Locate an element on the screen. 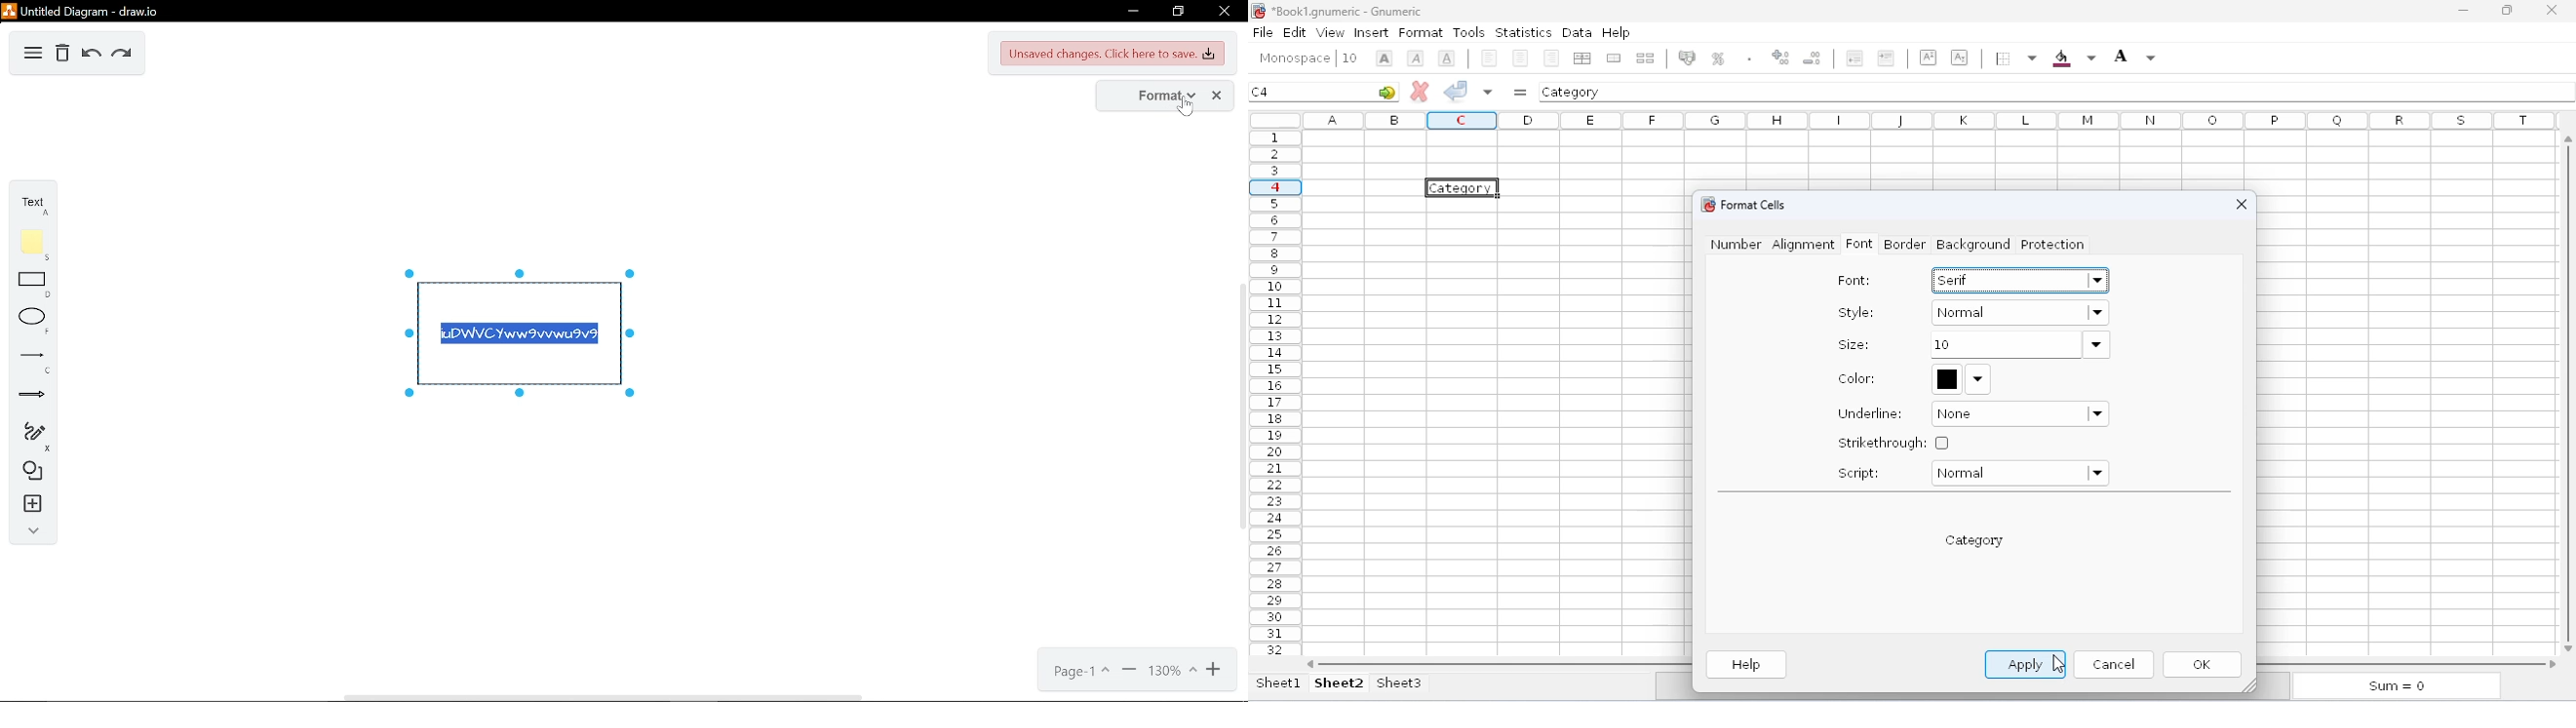  demo font style changed is located at coordinates (1974, 541).